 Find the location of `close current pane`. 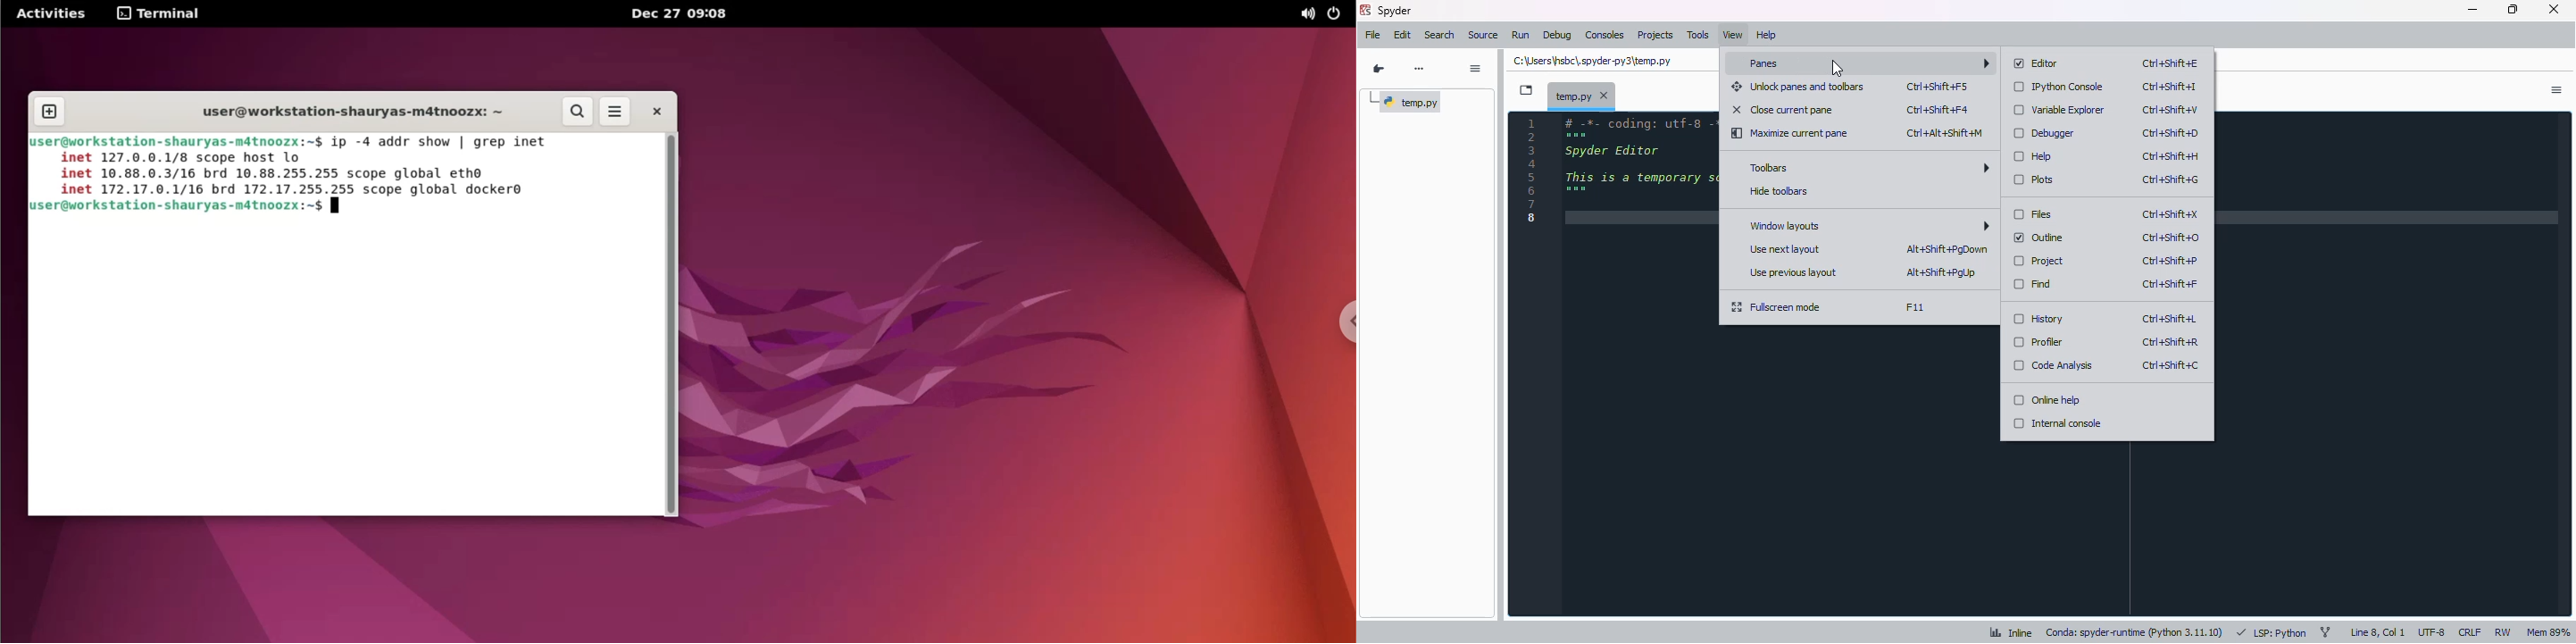

close current pane is located at coordinates (1783, 109).